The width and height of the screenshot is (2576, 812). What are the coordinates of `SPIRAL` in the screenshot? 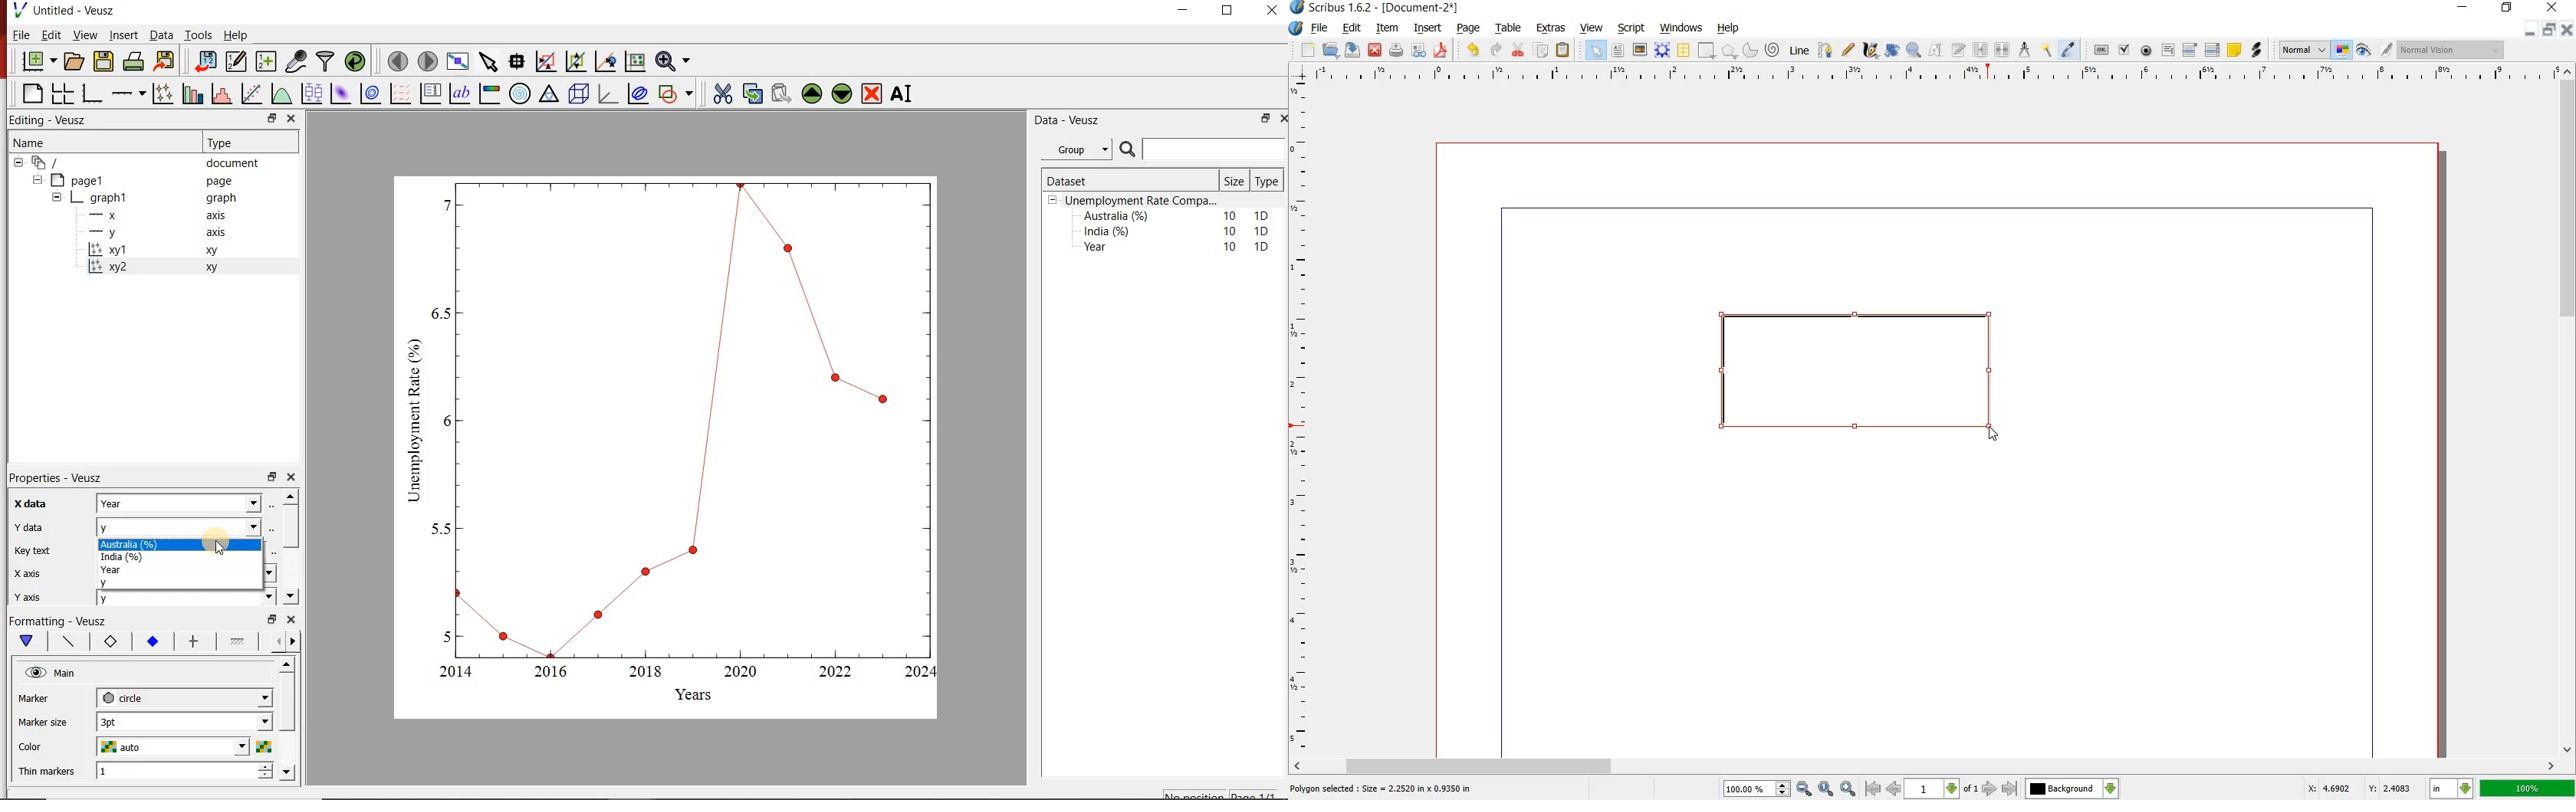 It's located at (1771, 51).